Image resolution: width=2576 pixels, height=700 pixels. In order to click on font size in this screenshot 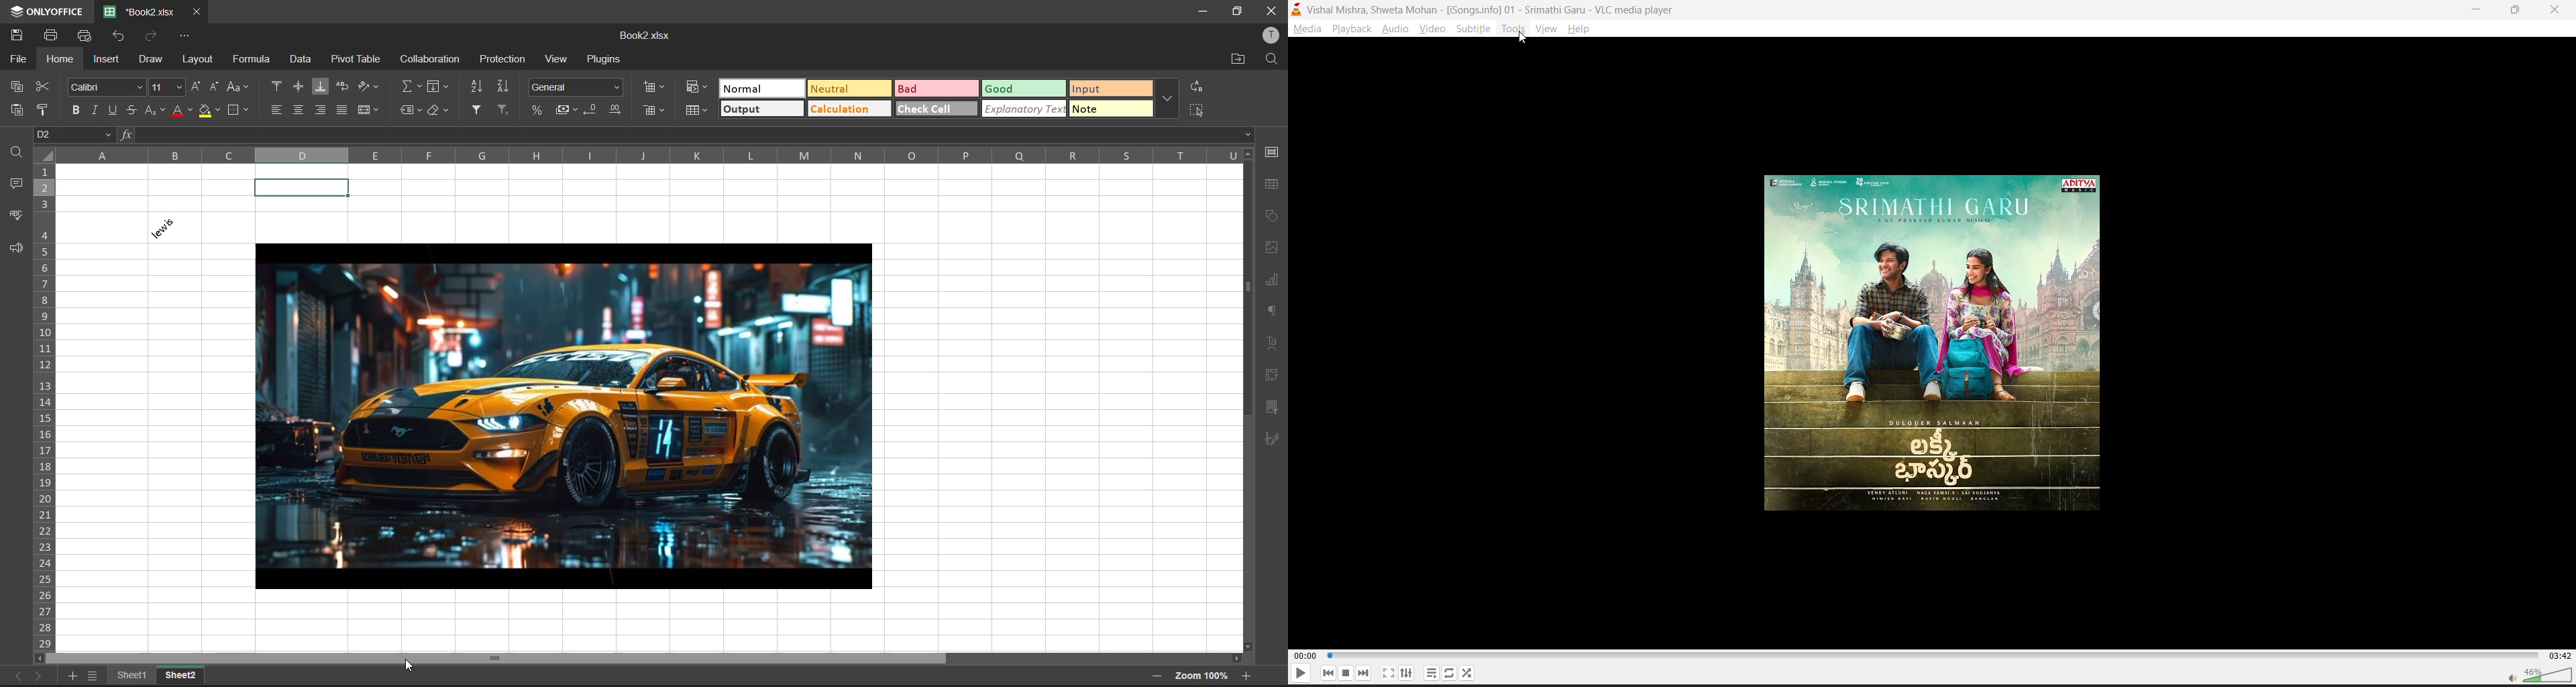, I will do `click(168, 87)`.